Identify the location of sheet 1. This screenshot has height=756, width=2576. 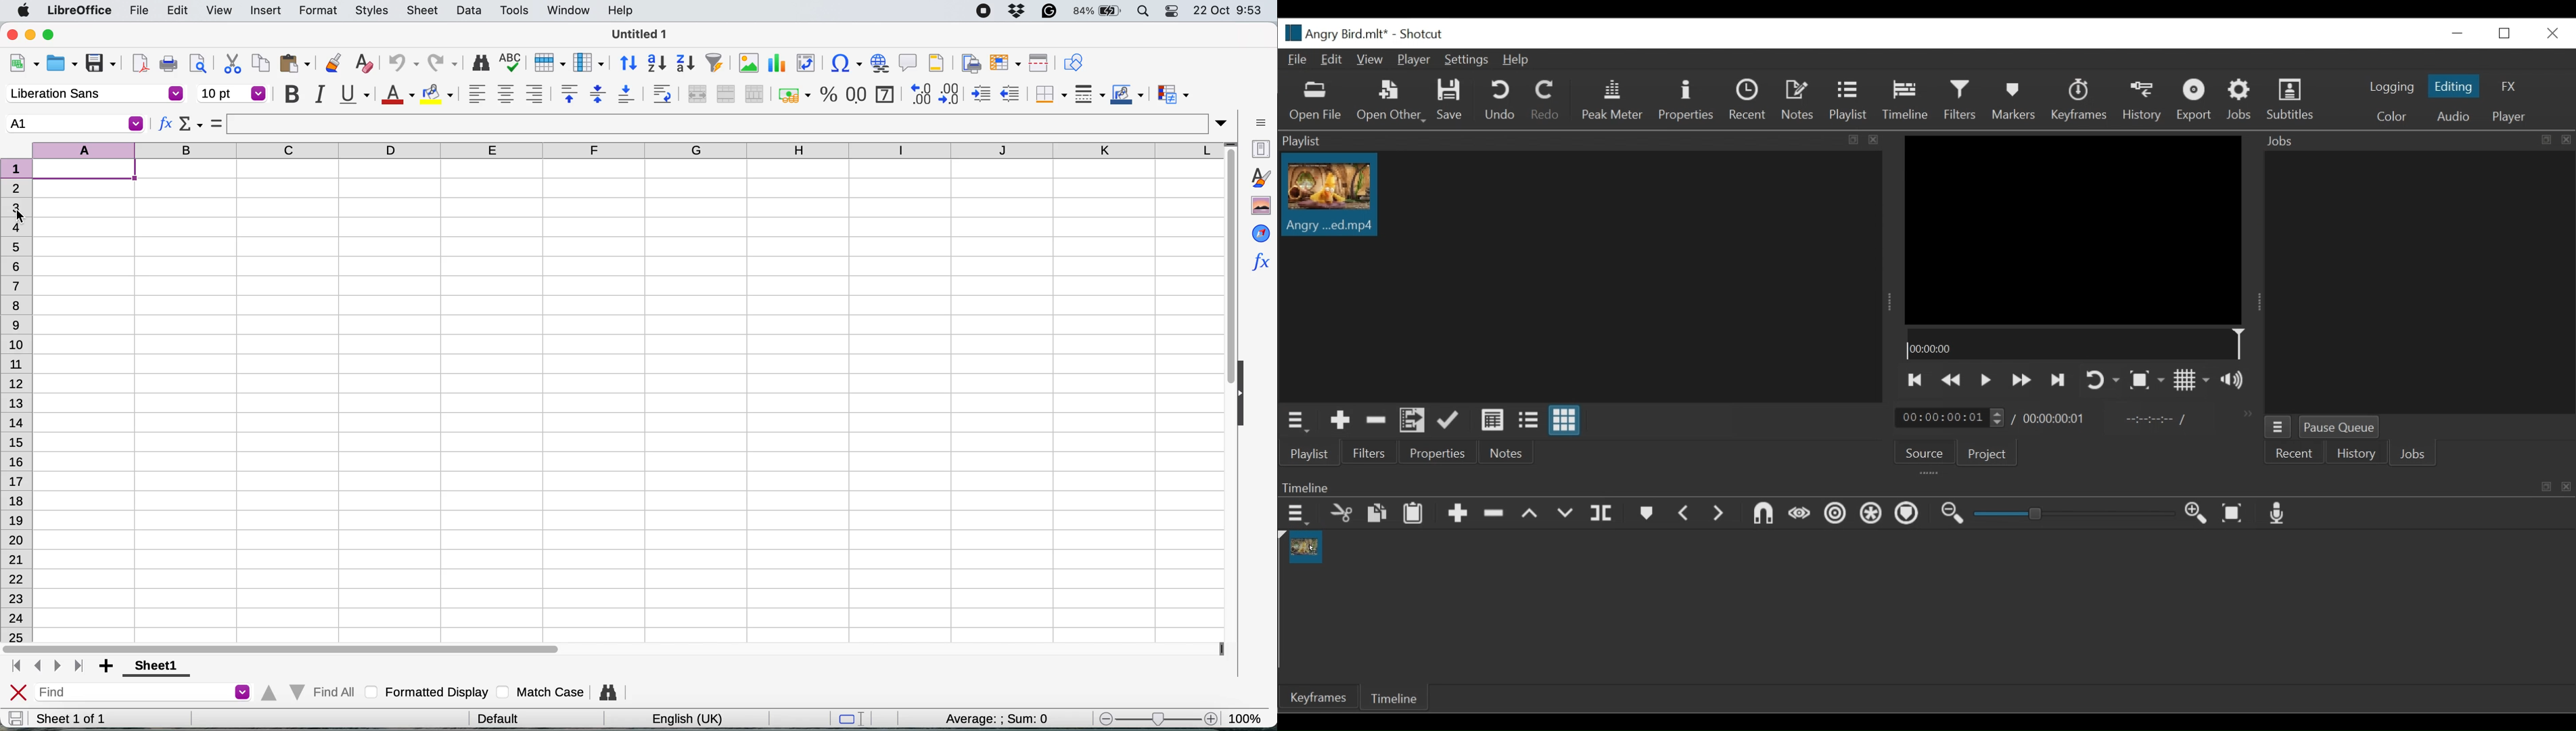
(153, 667).